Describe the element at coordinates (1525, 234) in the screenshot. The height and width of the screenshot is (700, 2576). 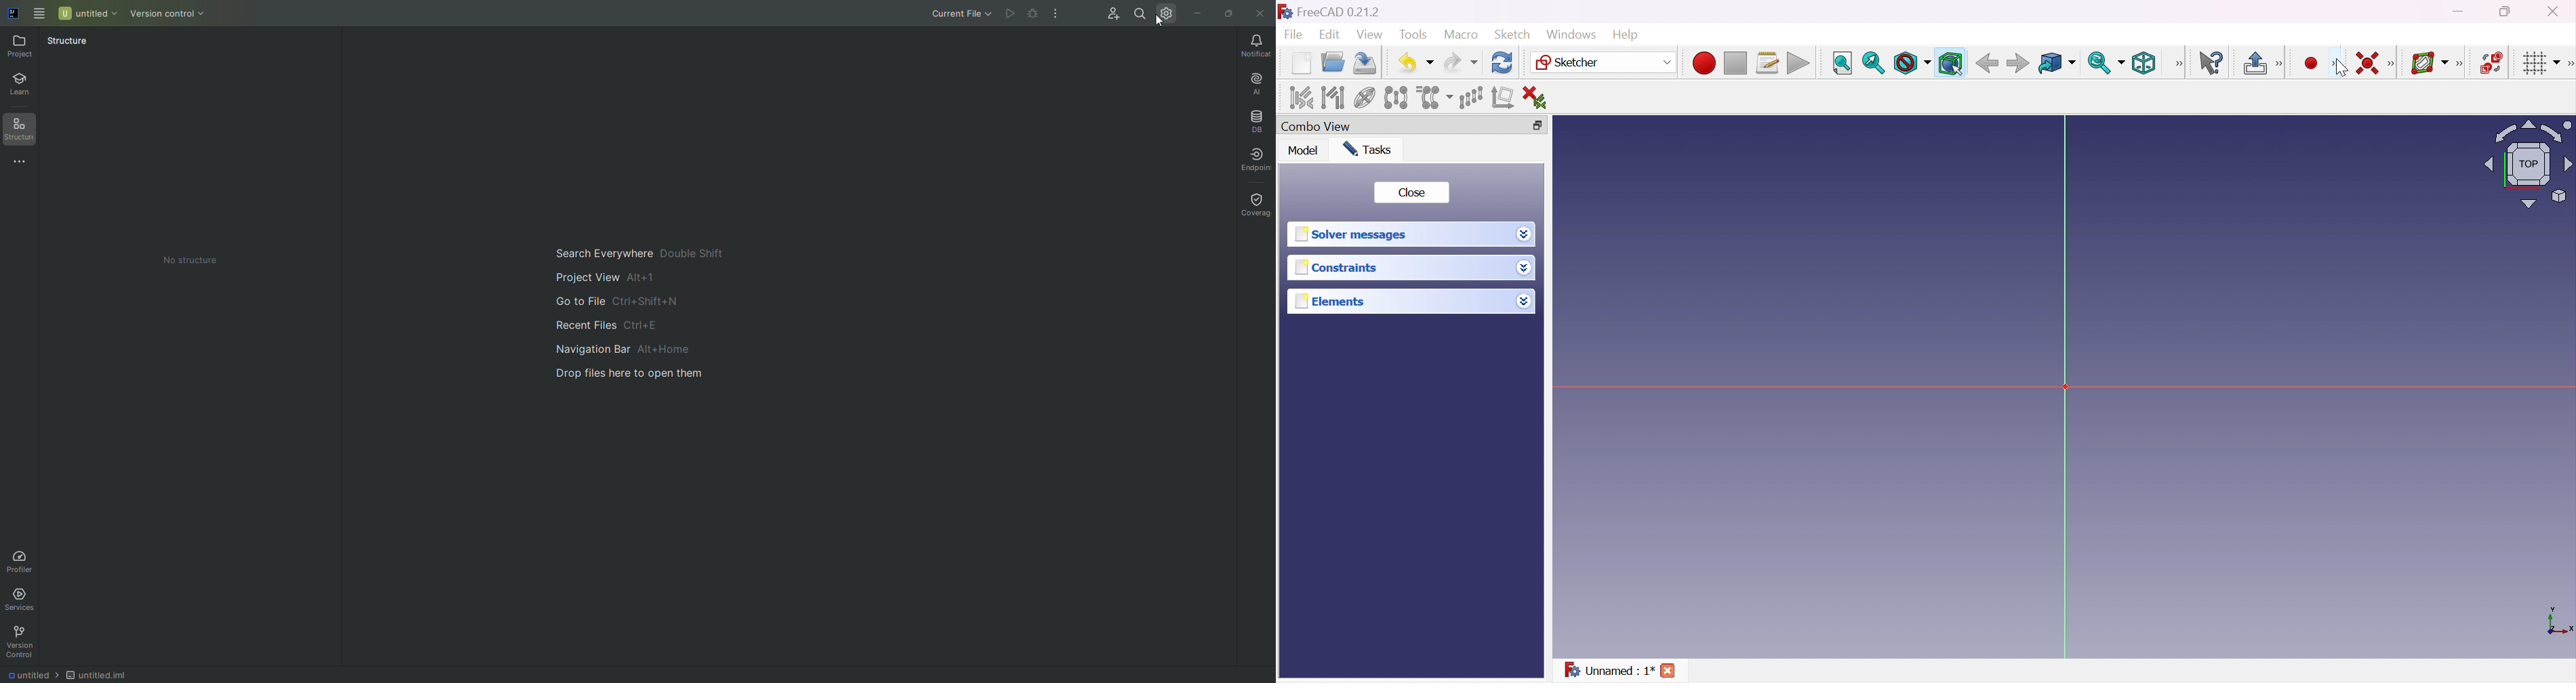
I see `Drop down` at that location.